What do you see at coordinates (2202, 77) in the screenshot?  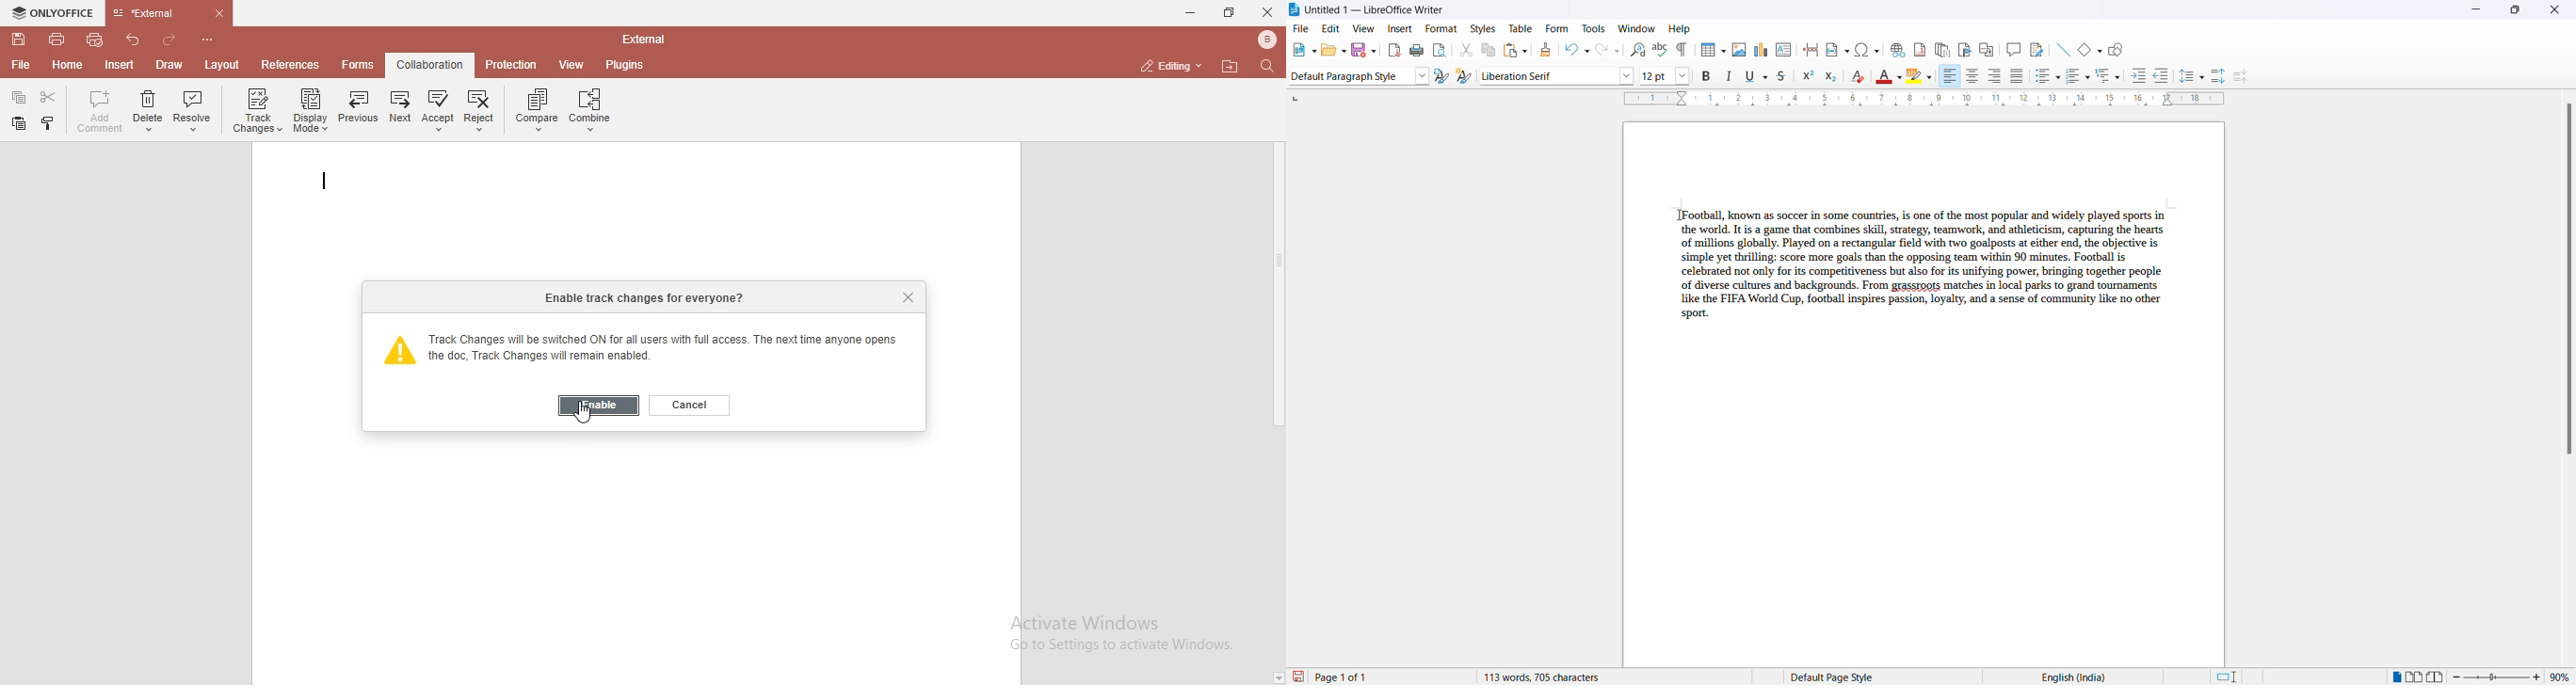 I see `line spacing option dropdown` at bounding box center [2202, 77].